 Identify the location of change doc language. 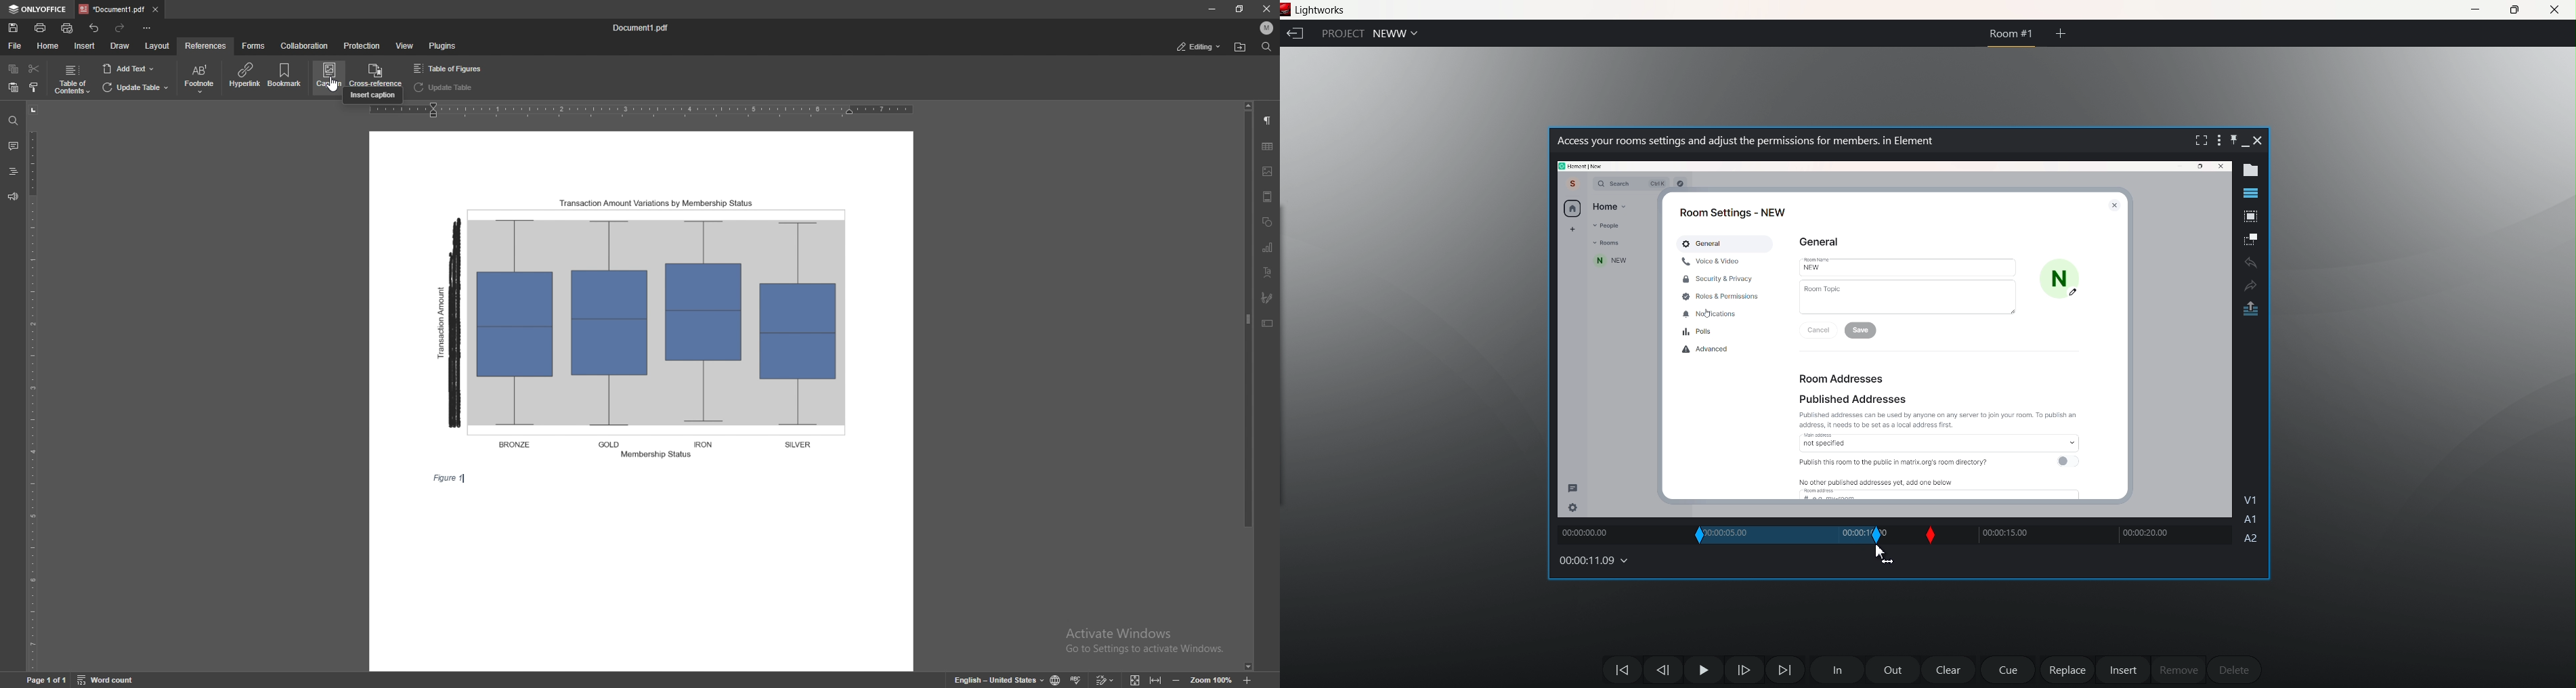
(1057, 679).